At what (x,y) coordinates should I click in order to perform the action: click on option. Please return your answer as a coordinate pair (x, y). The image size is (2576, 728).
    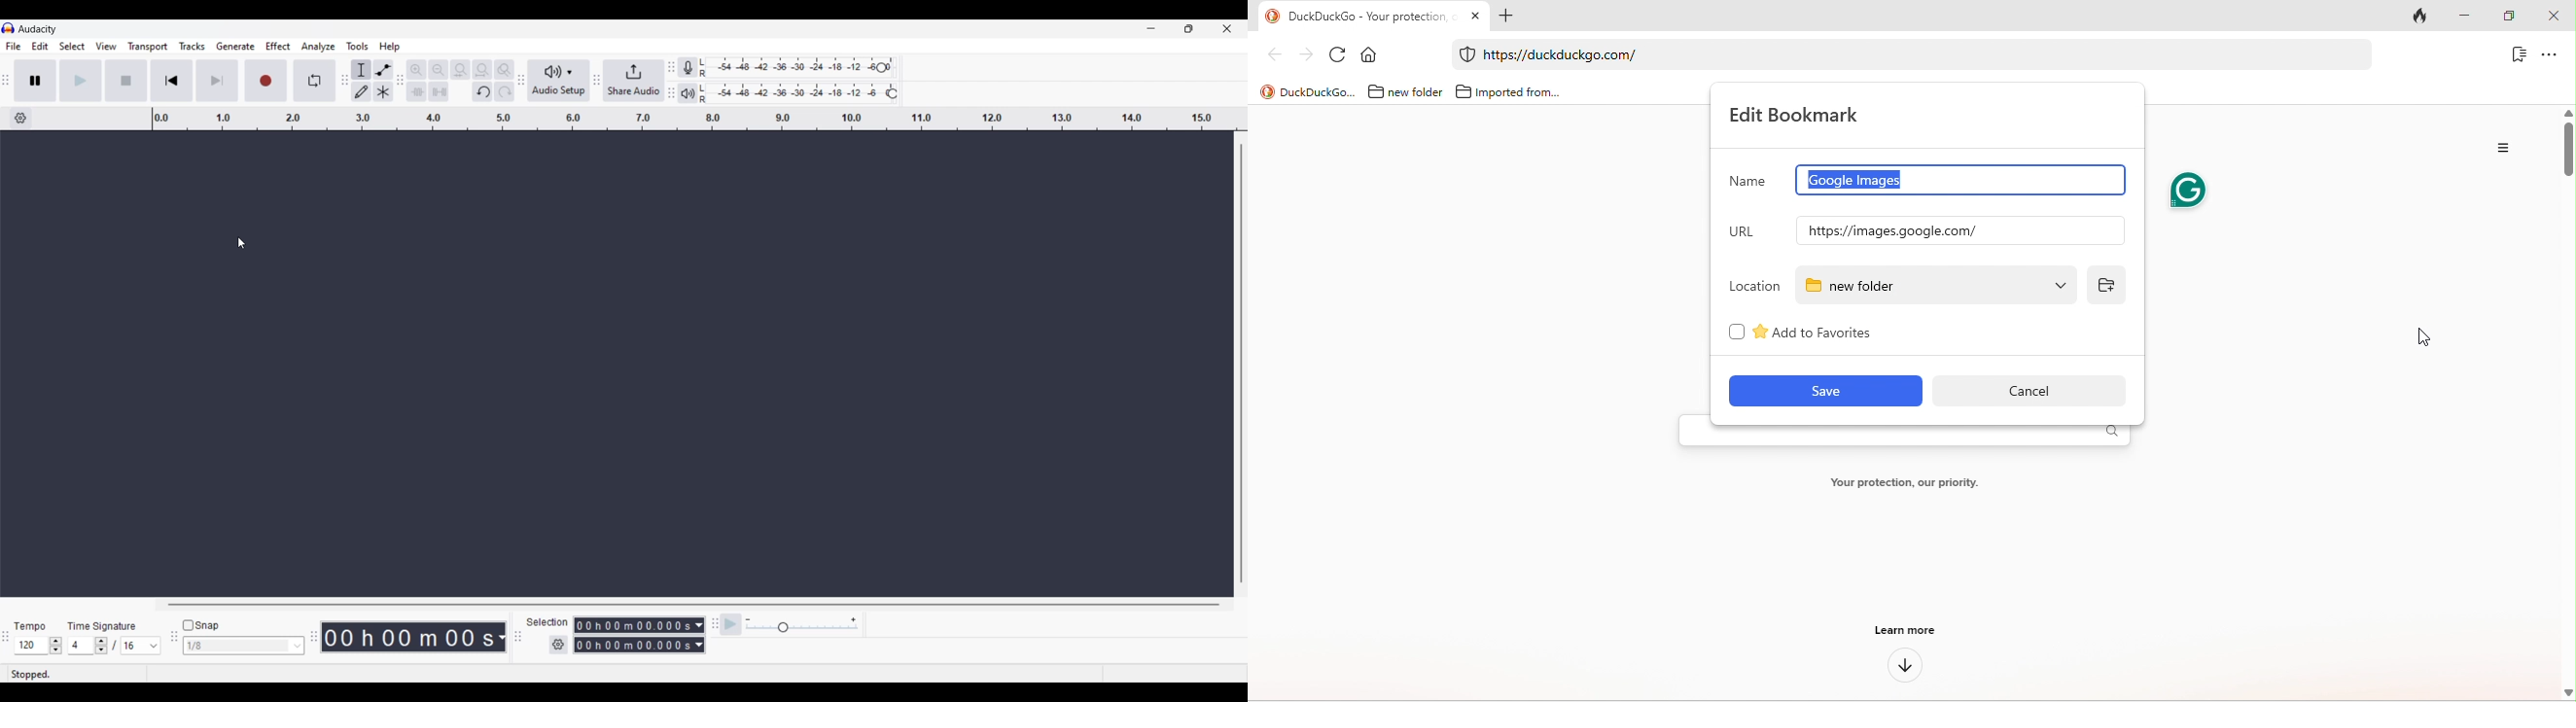
    Looking at the image, I should click on (2500, 151).